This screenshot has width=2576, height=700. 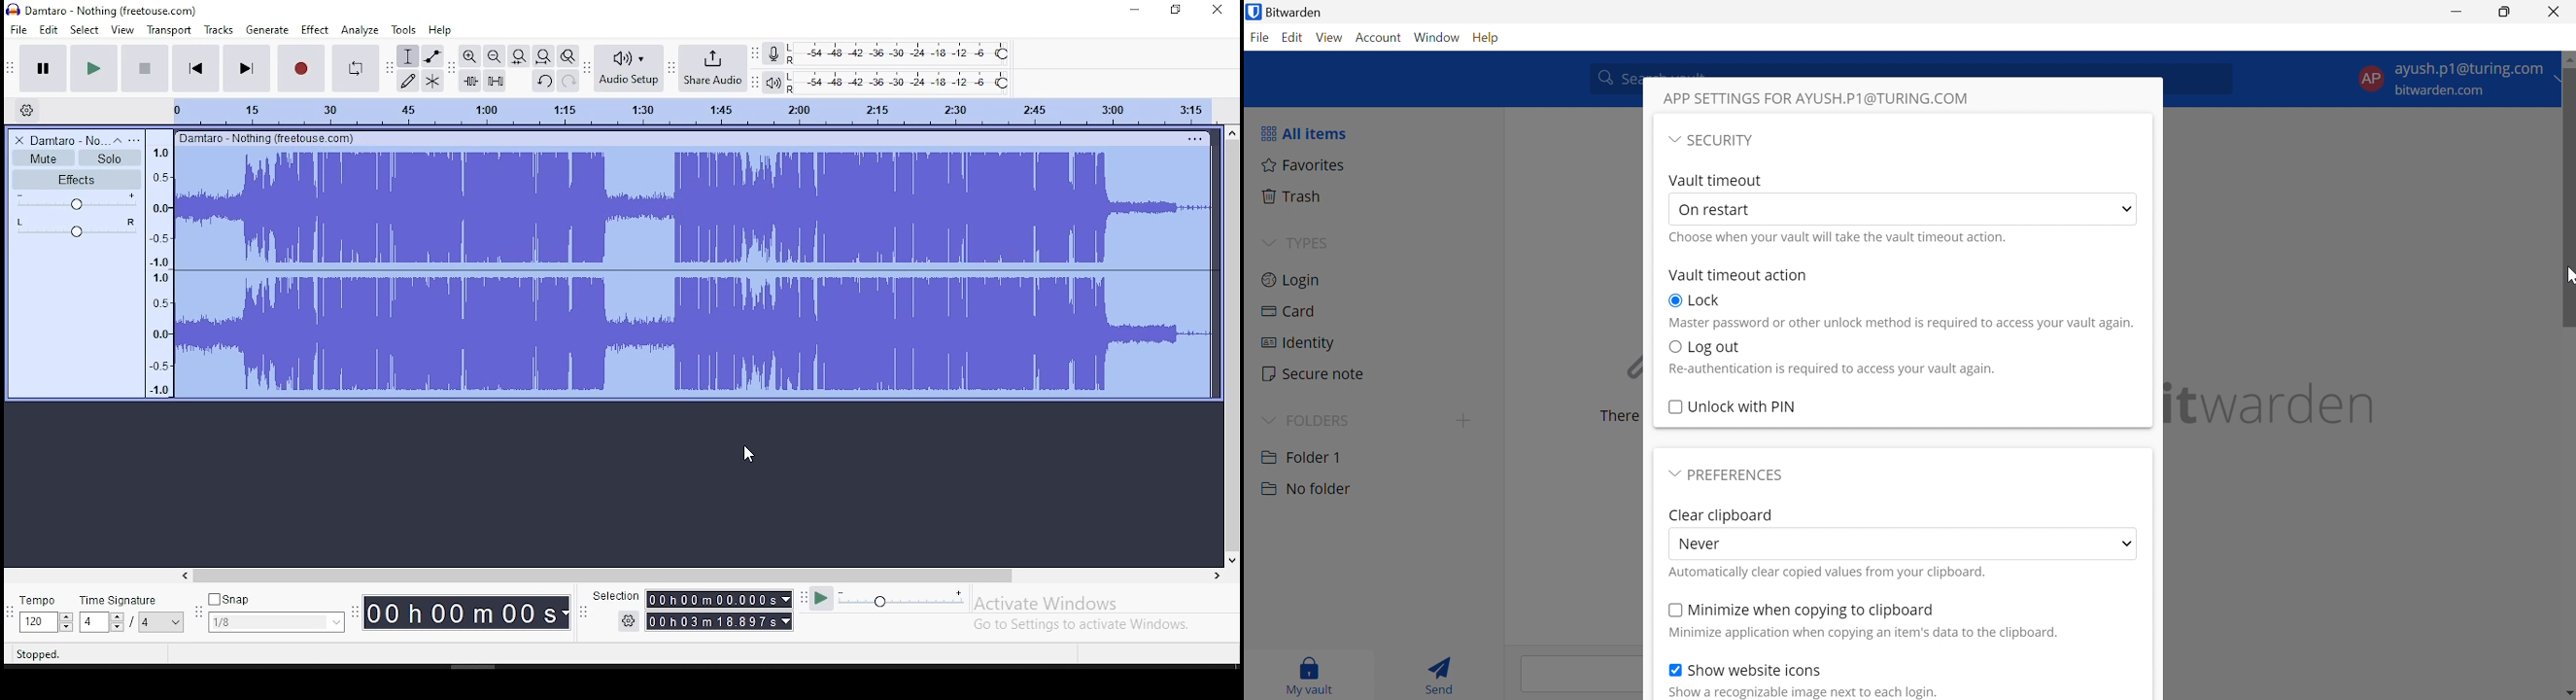 What do you see at coordinates (1219, 11) in the screenshot?
I see `close window` at bounding box center [1219, 11].